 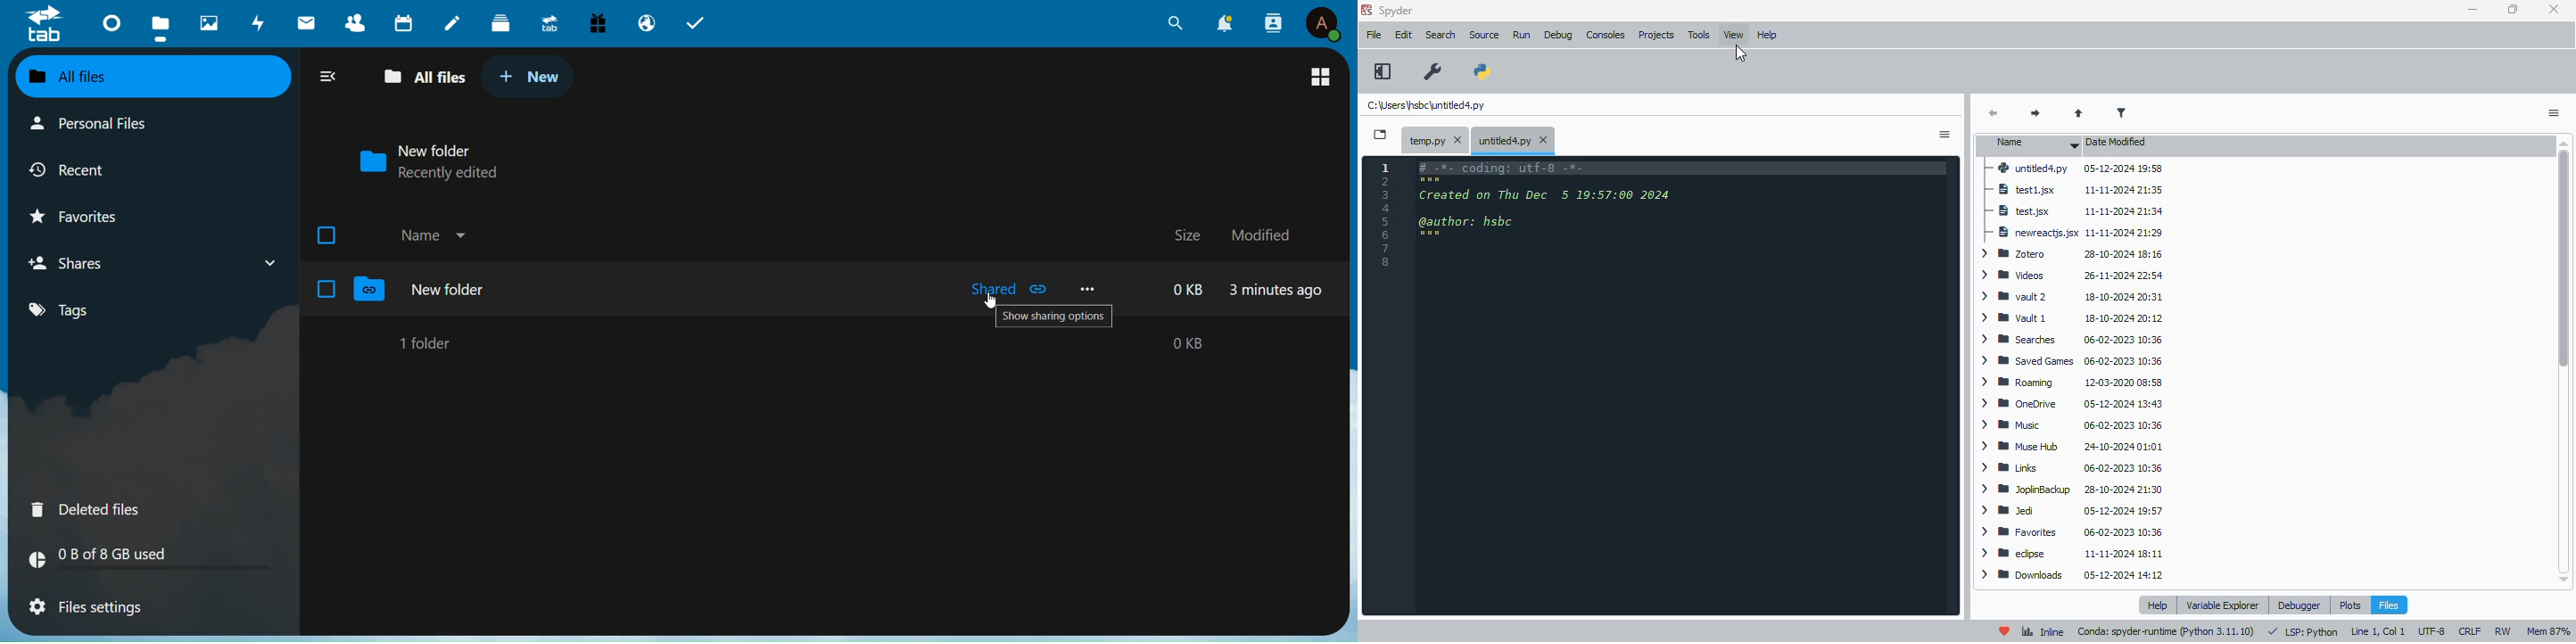 What do you see at coordinates (2548, 631) in the screenshot?
I see `mem 87%` at bounding box center [2548, 631].